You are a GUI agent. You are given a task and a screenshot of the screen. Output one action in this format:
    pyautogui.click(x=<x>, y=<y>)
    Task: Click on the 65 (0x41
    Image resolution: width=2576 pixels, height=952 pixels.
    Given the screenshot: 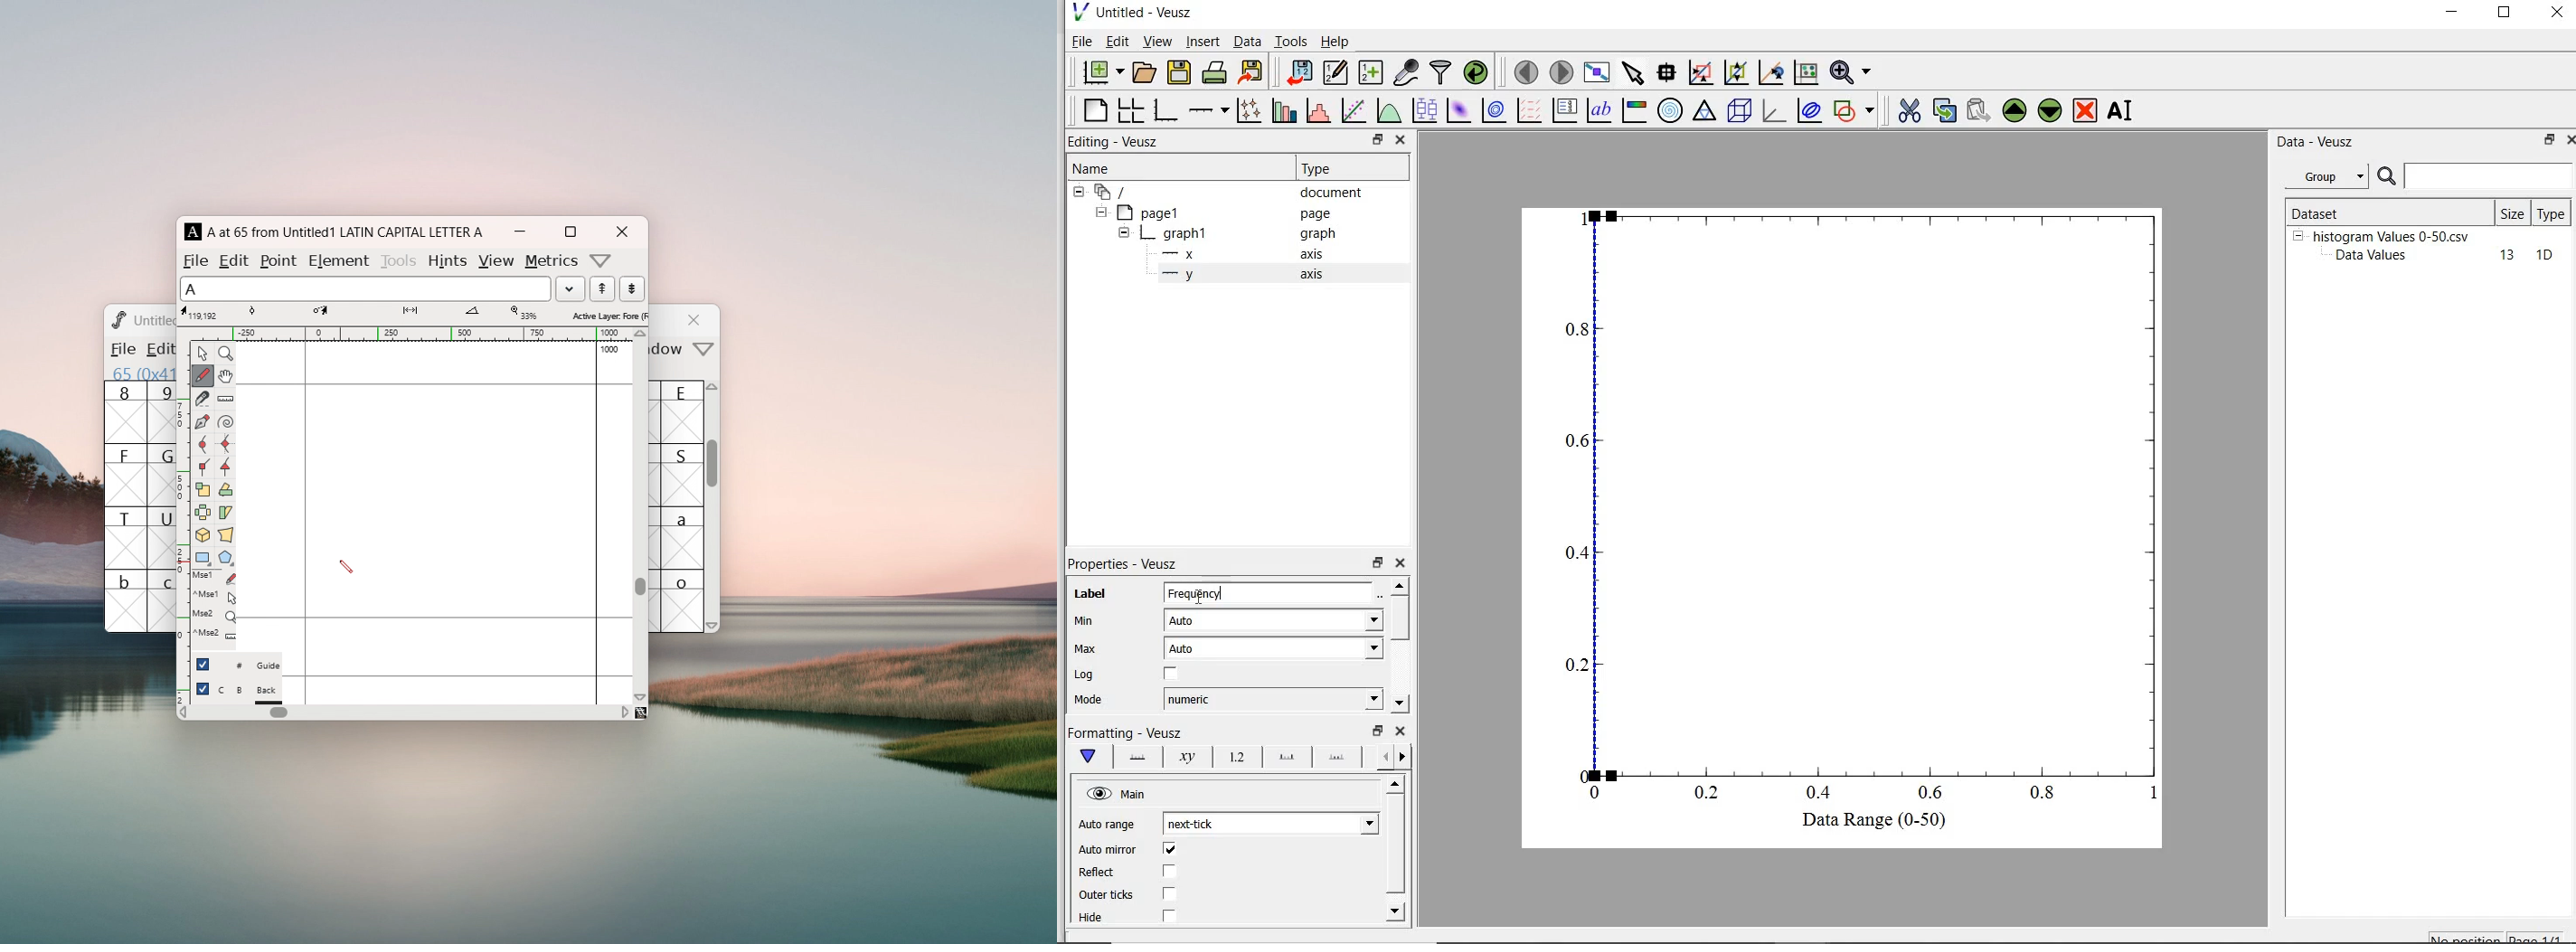 What is the action you would take?
    pyautogui.click(x=140, y=372)
    